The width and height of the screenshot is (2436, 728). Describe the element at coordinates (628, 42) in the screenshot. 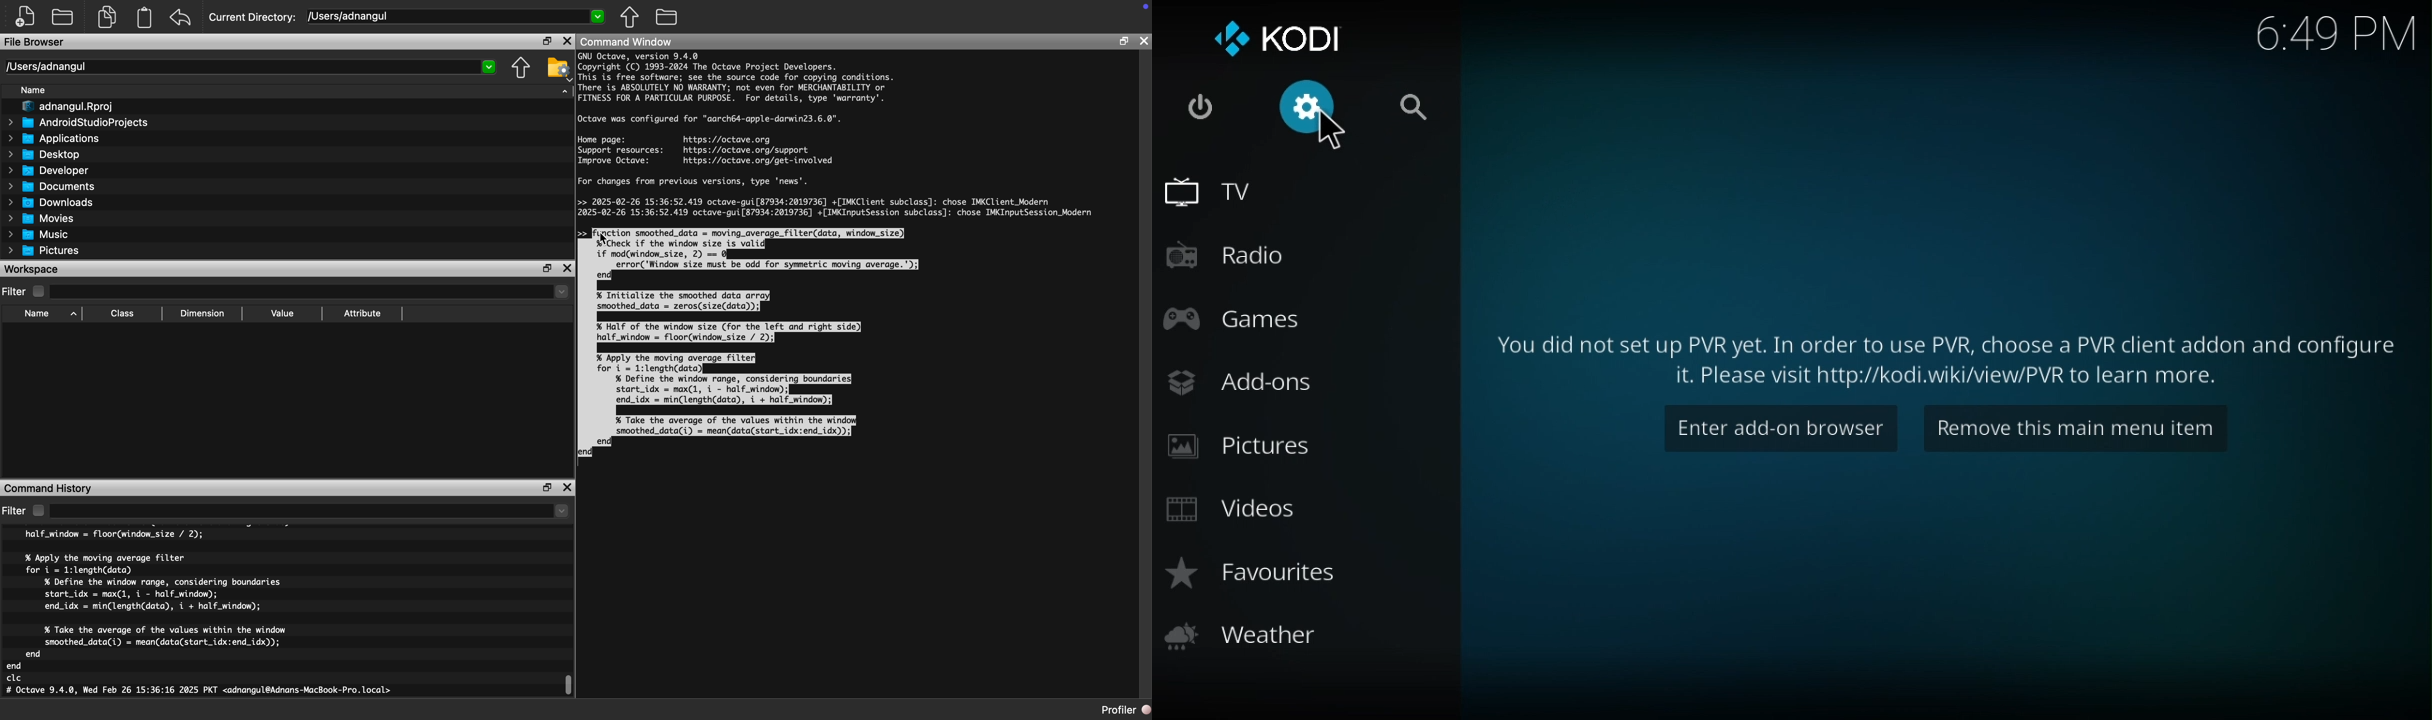

I see `Command Window` at that location.